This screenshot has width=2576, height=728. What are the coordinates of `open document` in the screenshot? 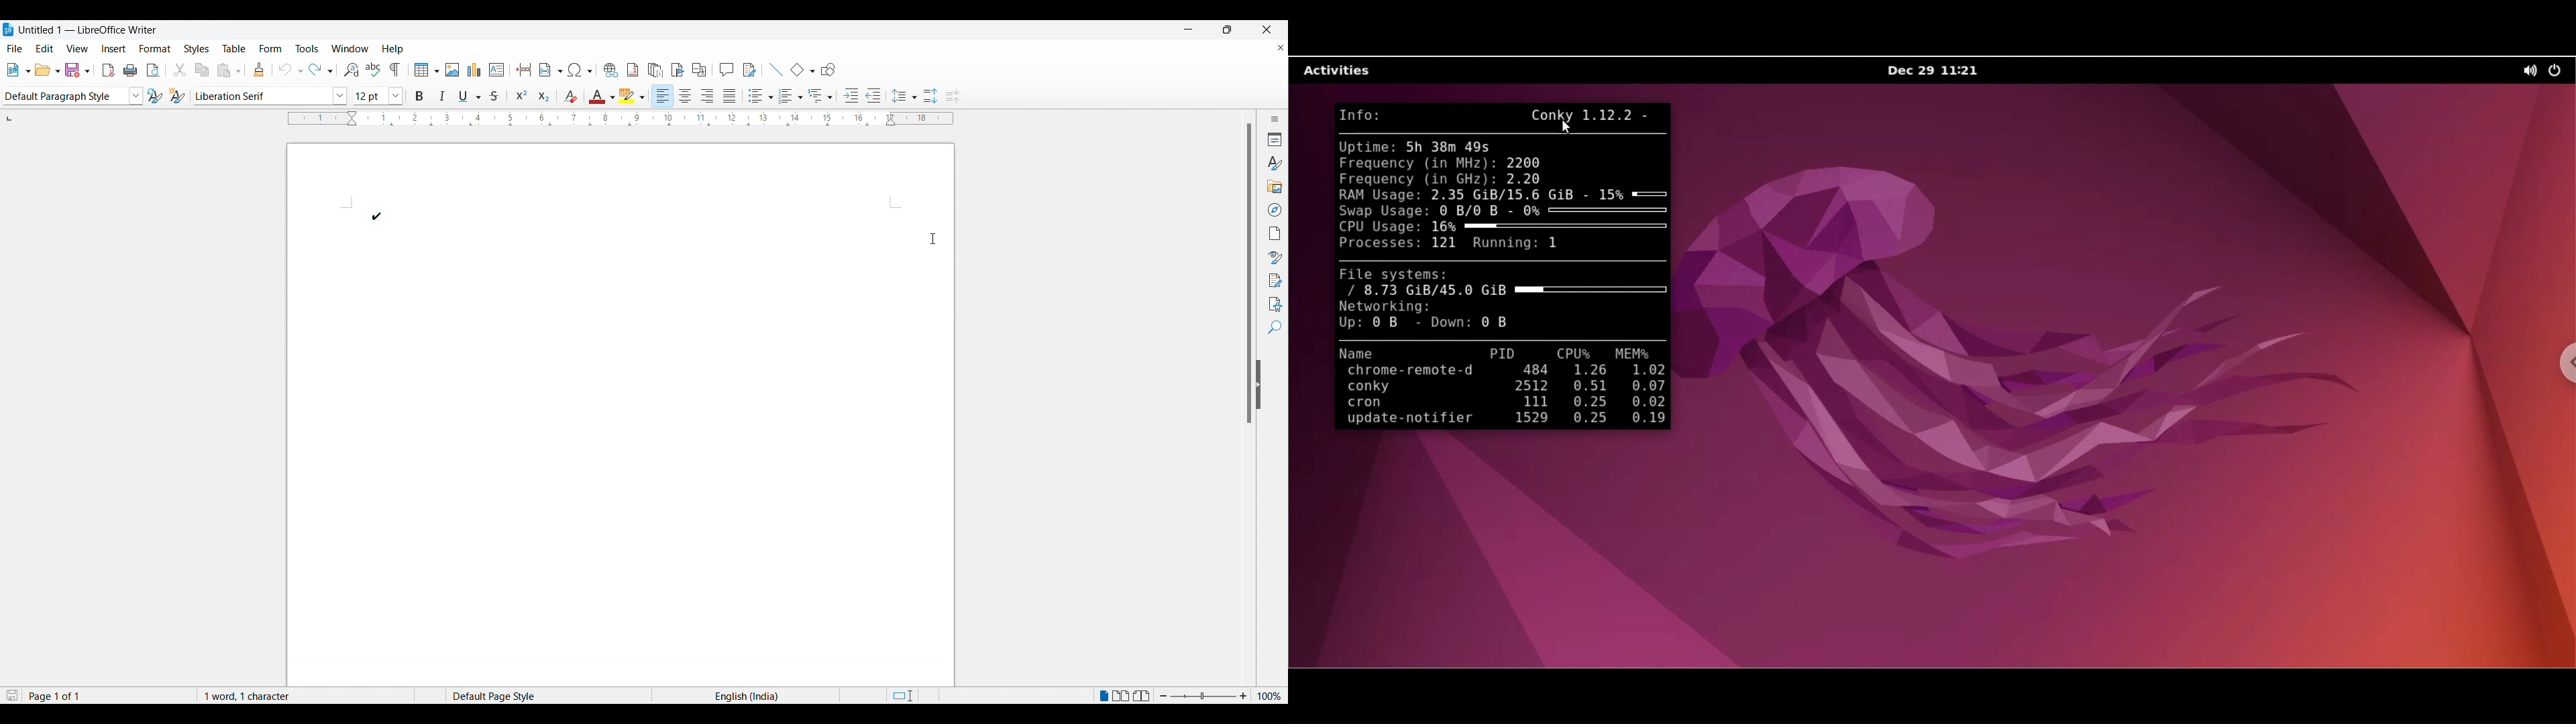 It's located at (48, 69).